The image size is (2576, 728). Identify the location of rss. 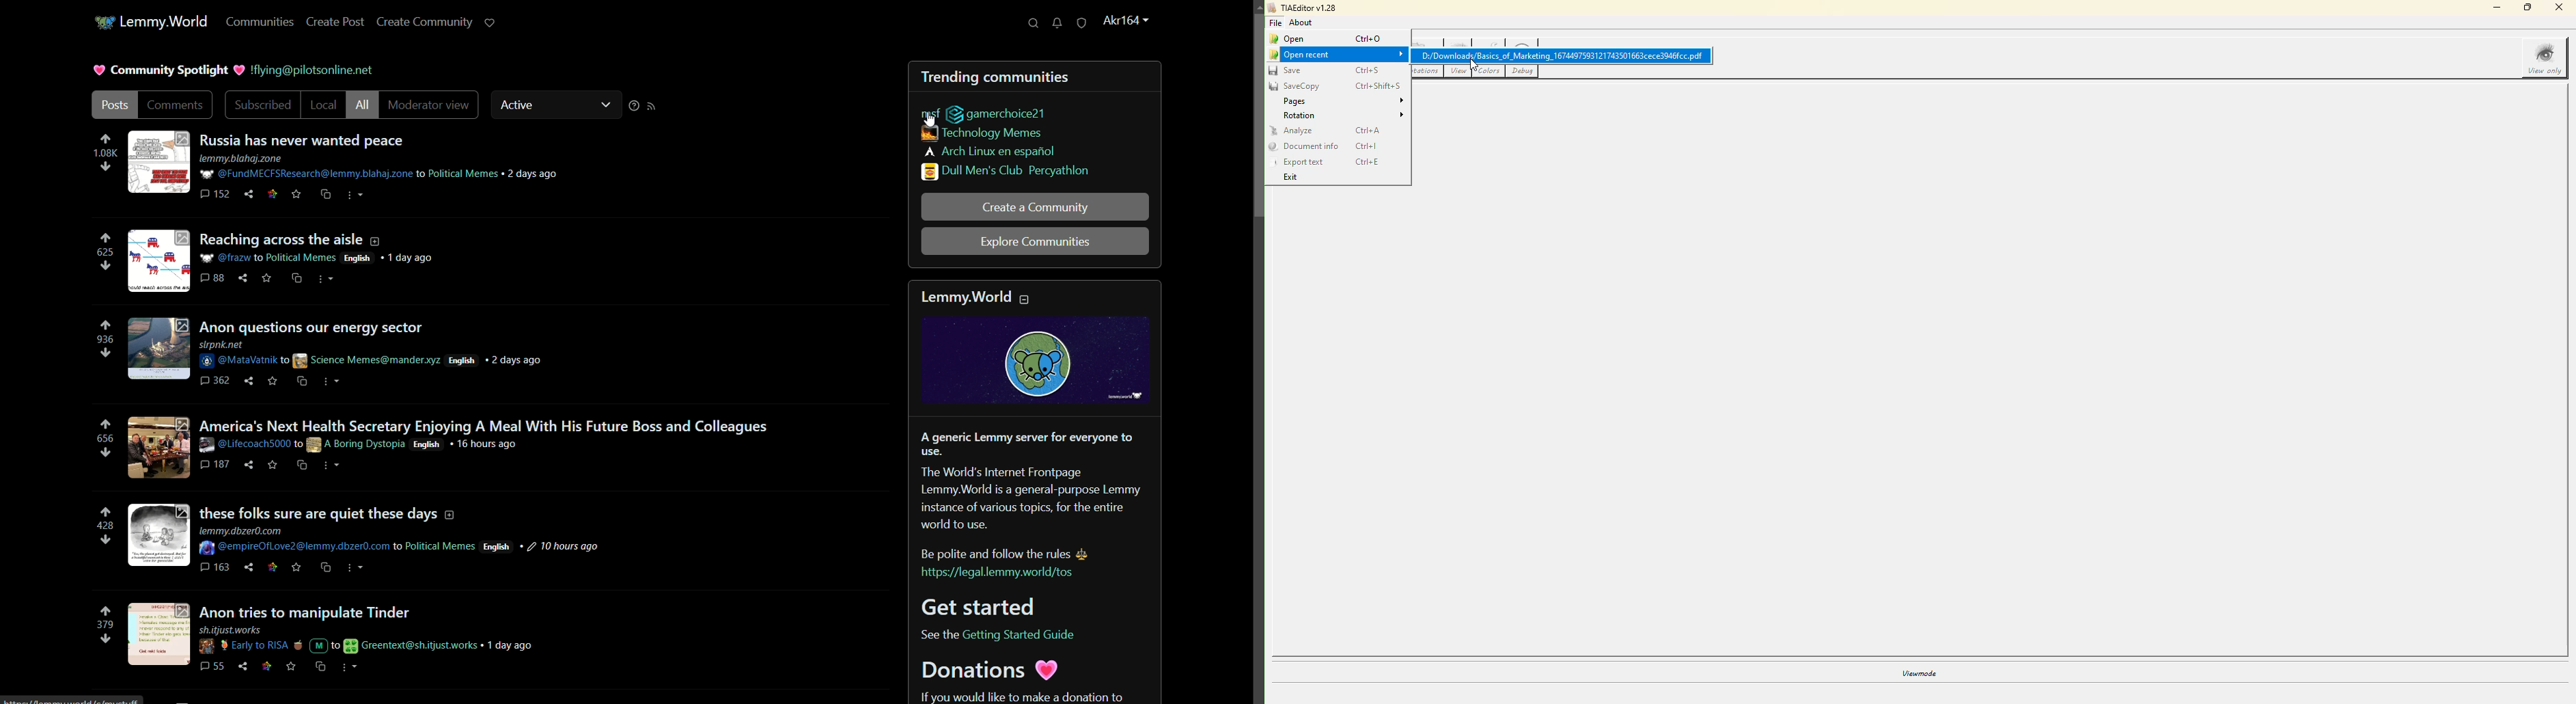
(653, 108).